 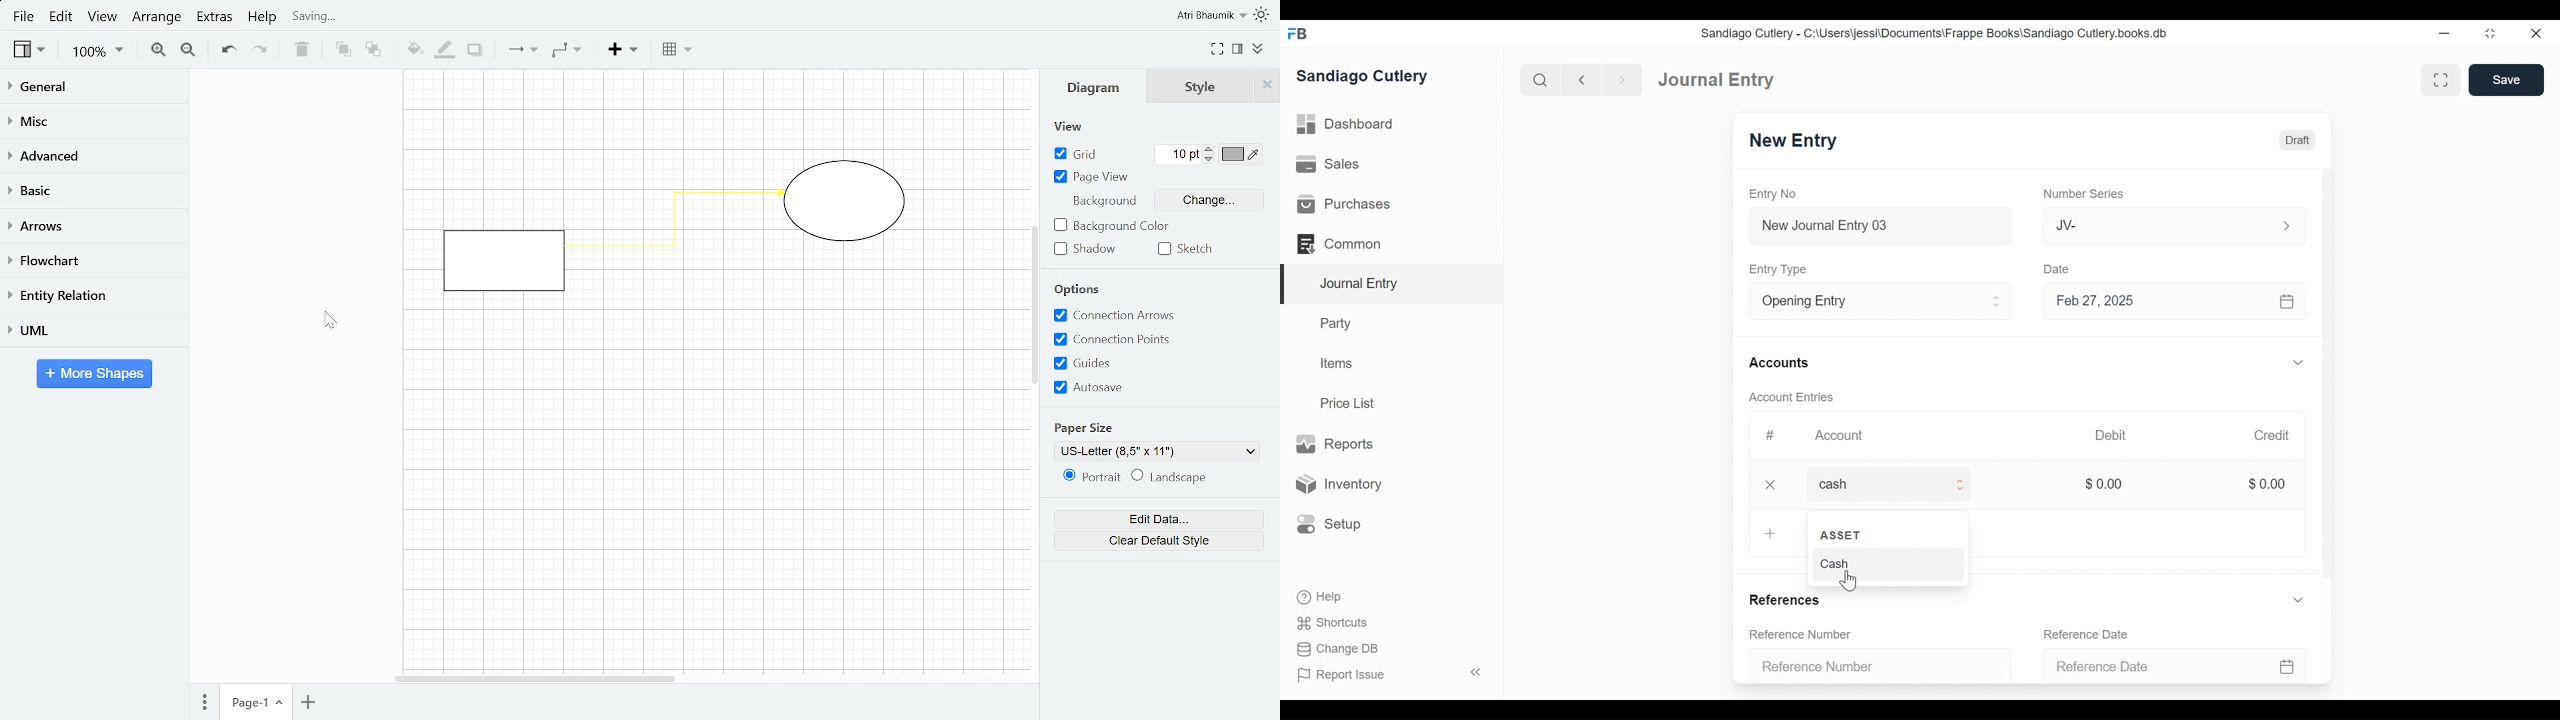 What do you see at coordinates (2489, 33) in the screenshot?
I see `Restore` at bounding box center [2489, 33].